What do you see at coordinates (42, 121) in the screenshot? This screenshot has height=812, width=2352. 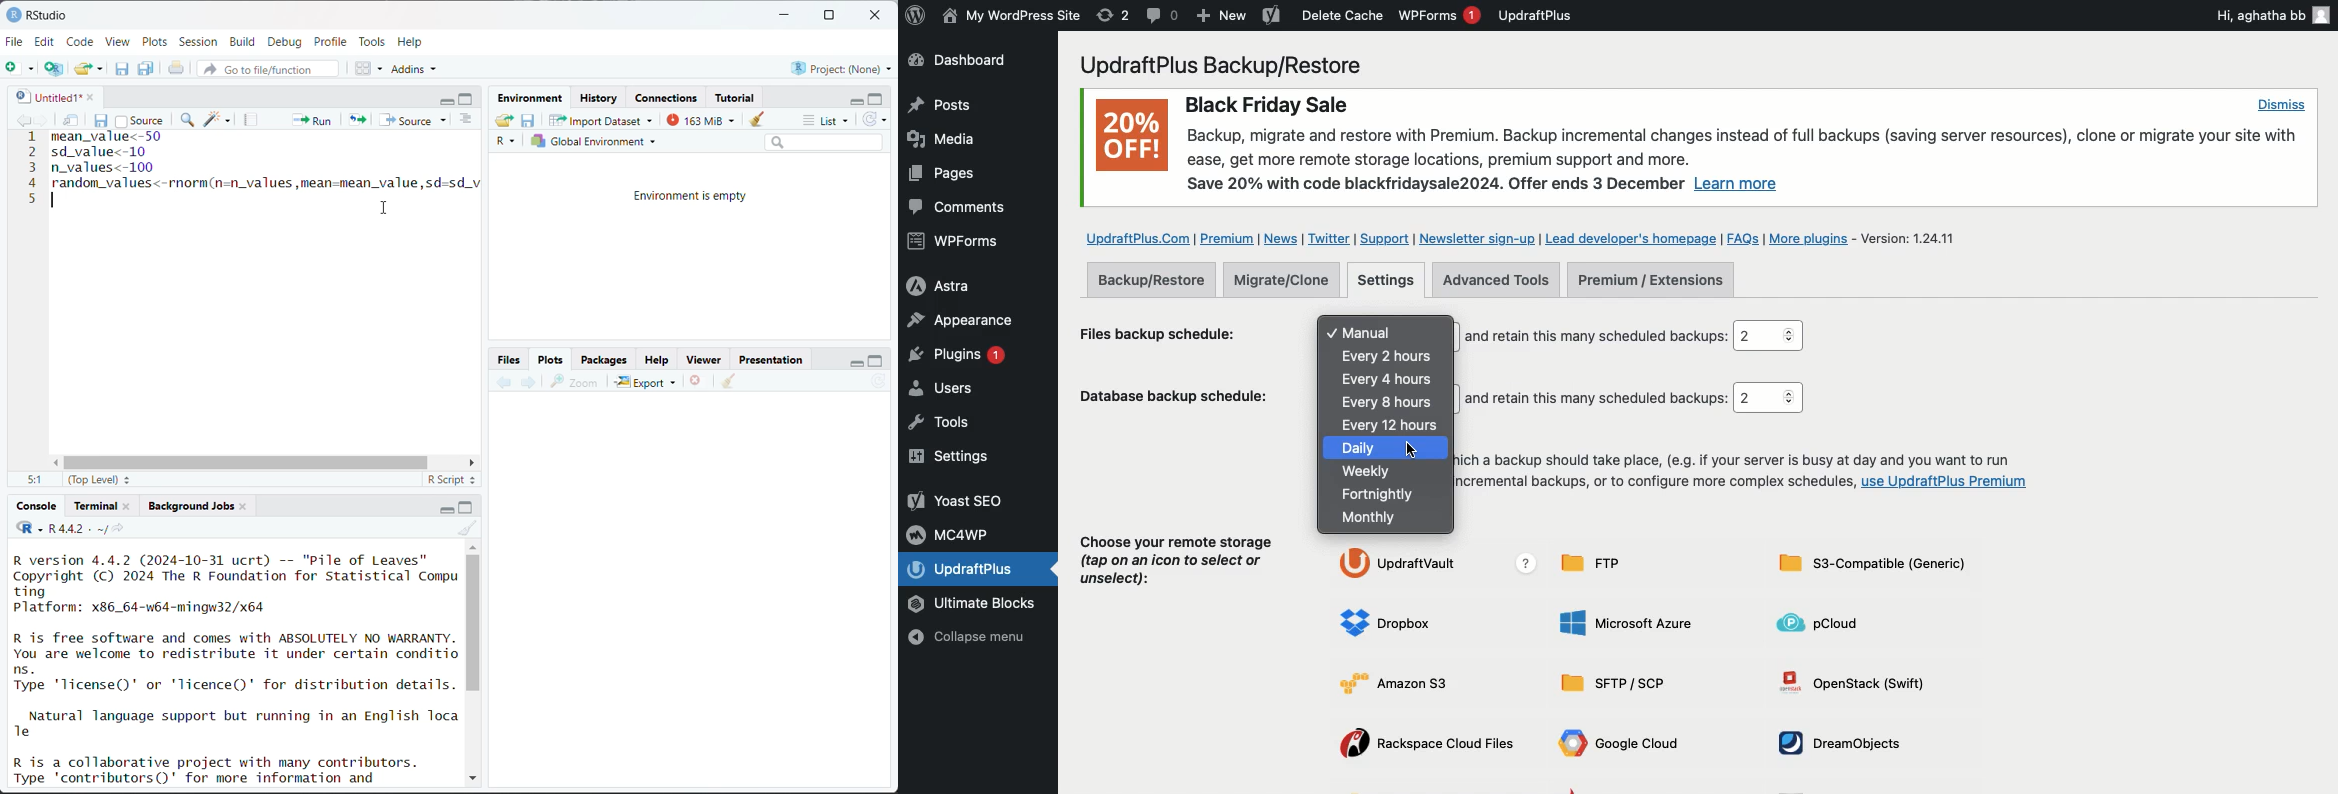 I see `go forward to next source location` at bounding box center [42, 121].